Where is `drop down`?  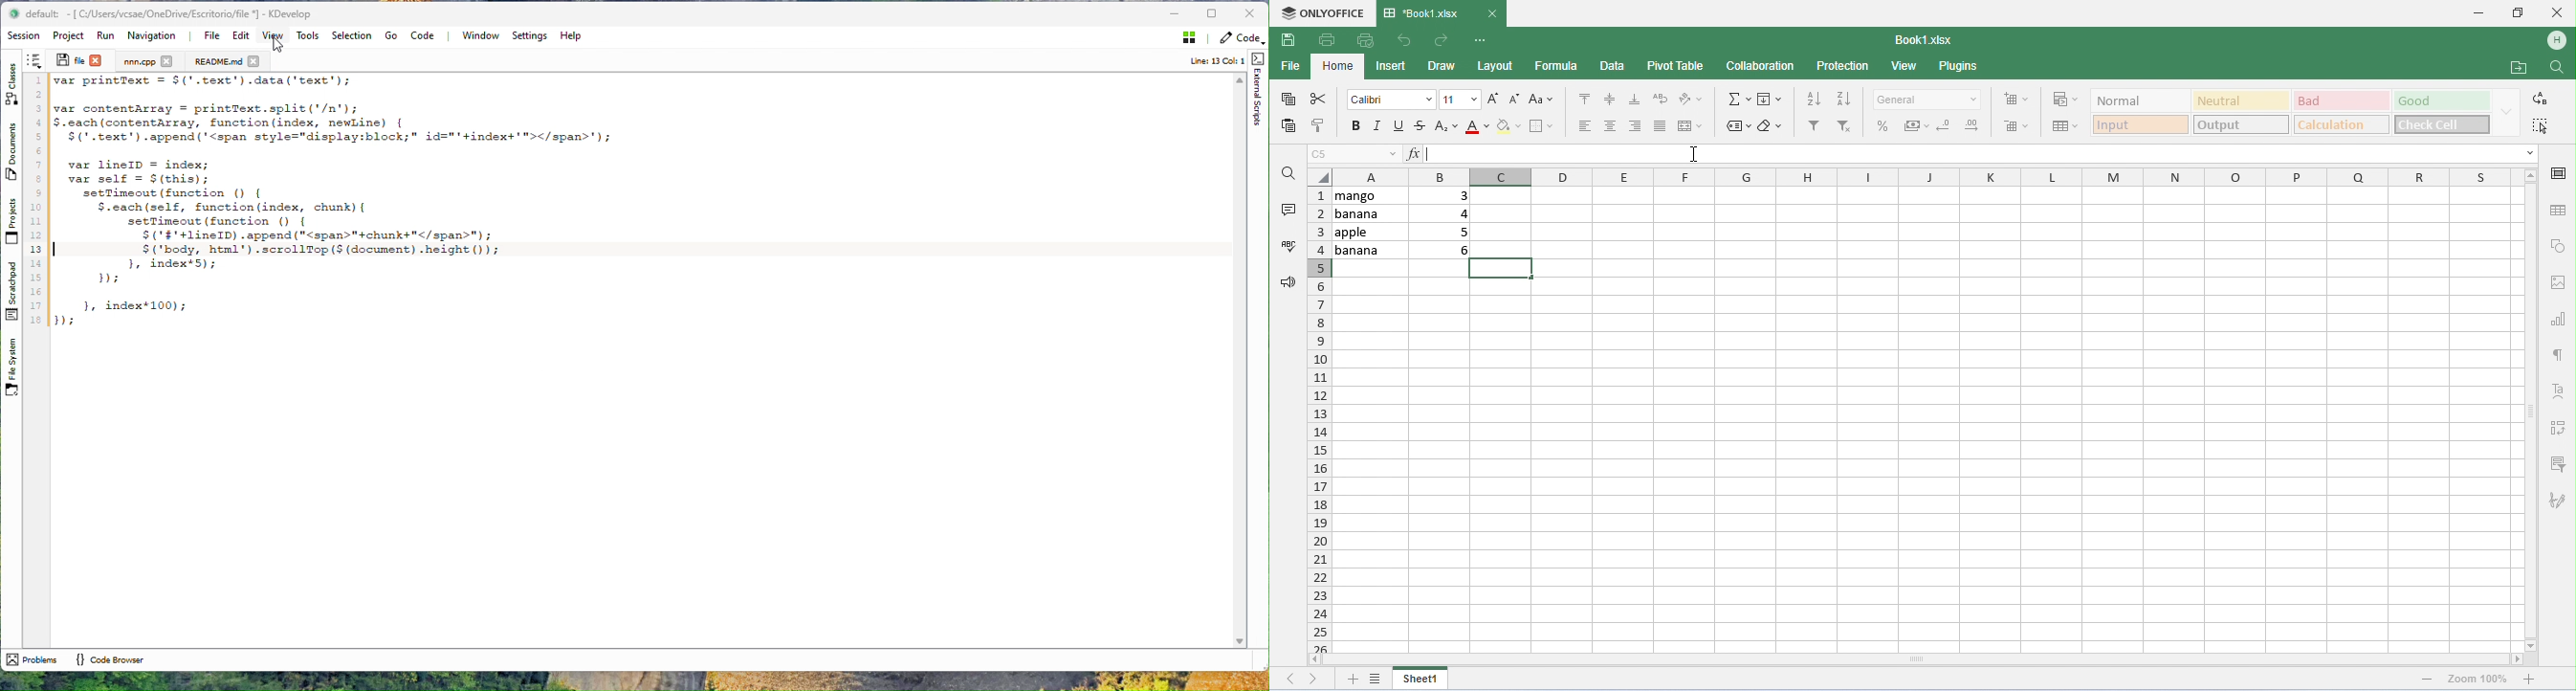 drop down is located at coordinates (2504, 112).